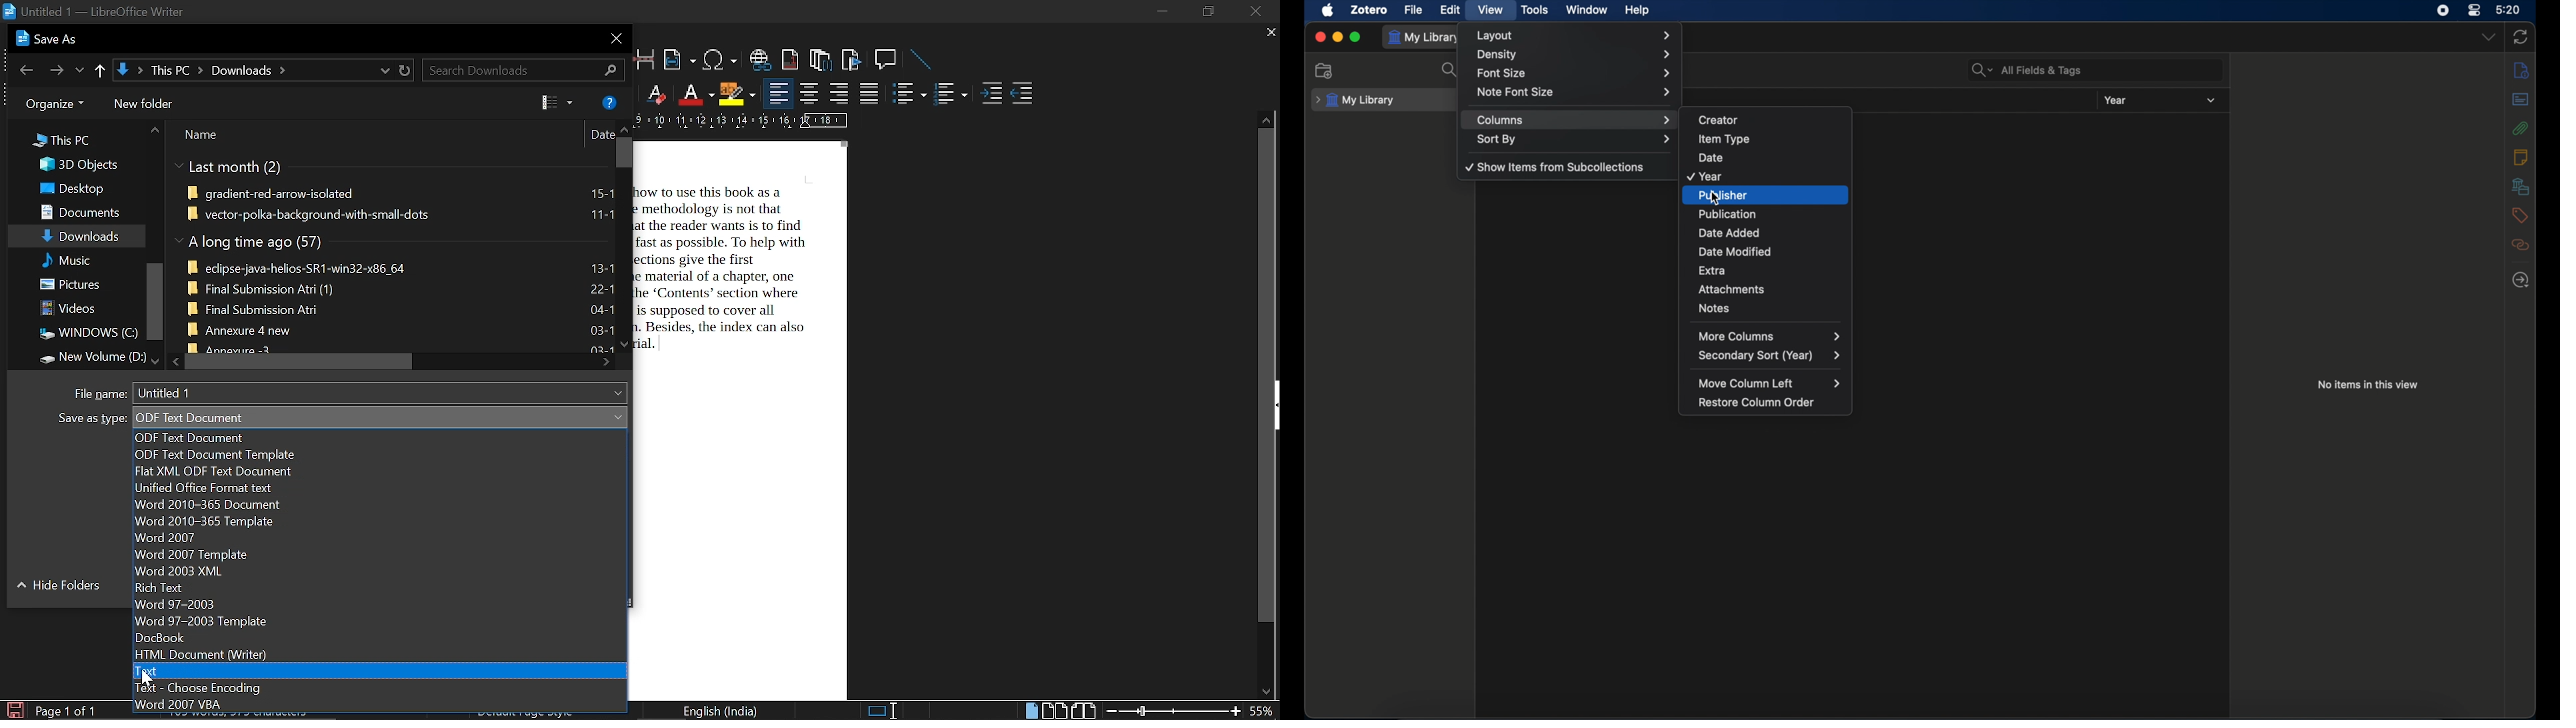 The width and height of the screenshot is (2576, 728). I want to click on flat XML ODF test document, so click(378, 471).